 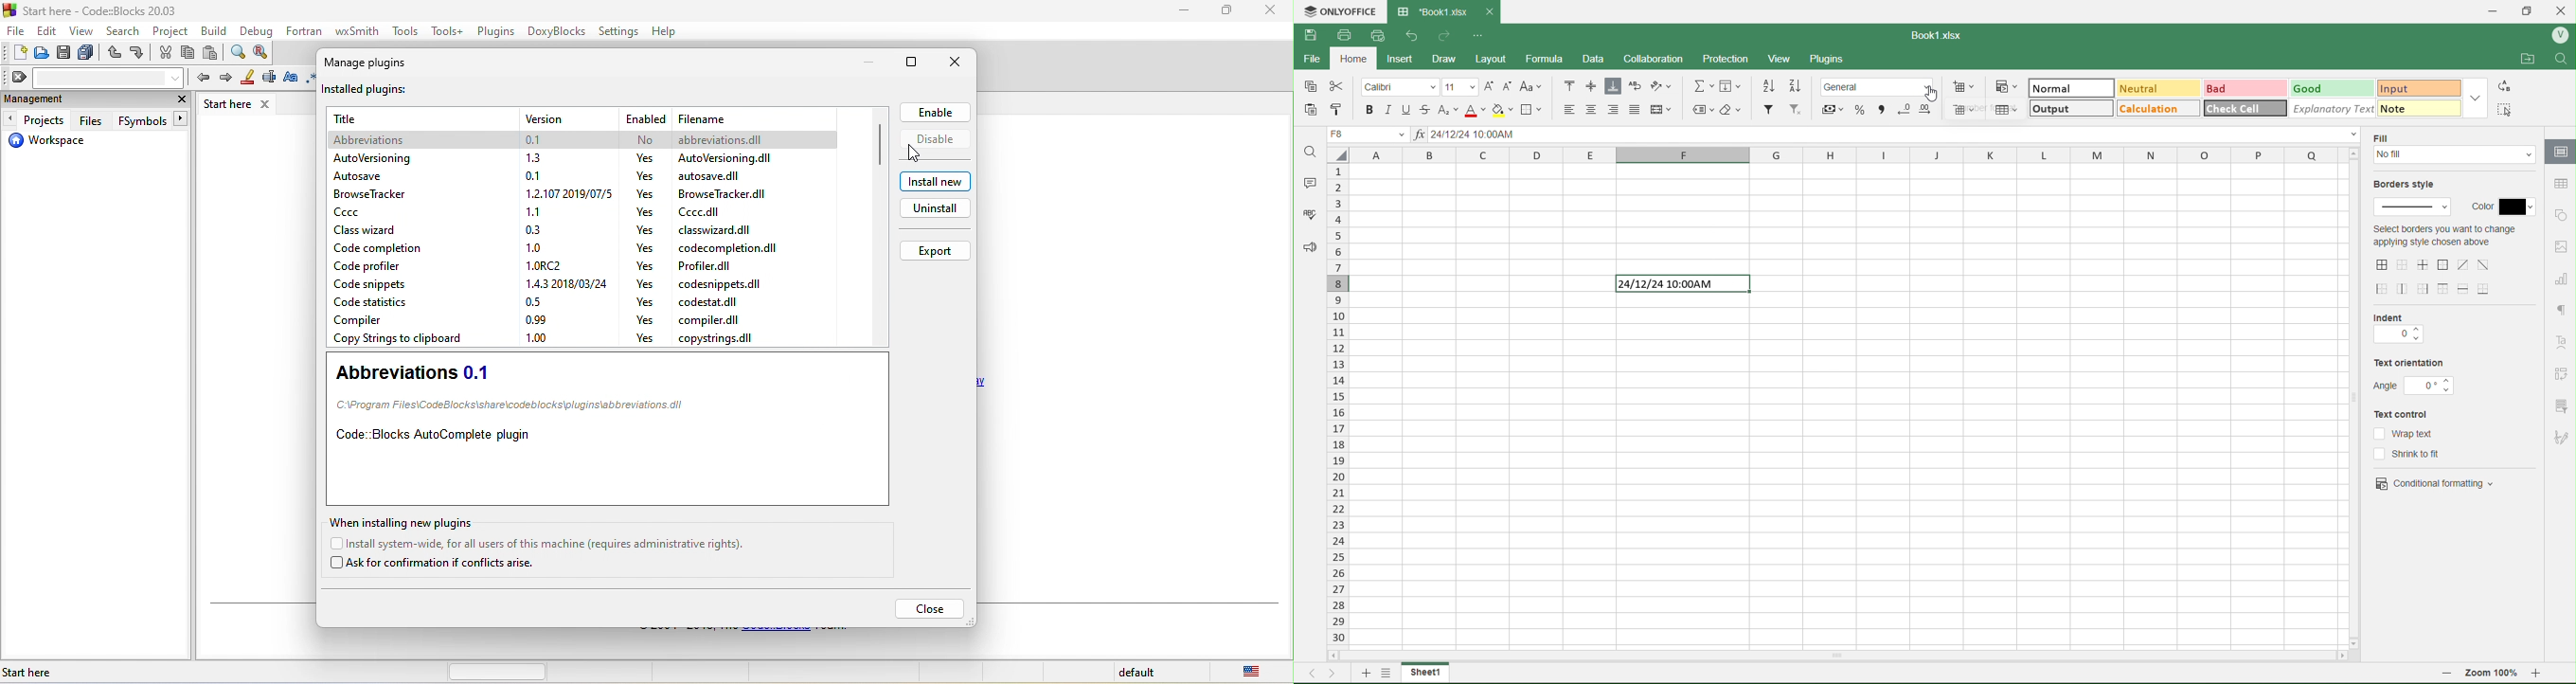 What do you see at coordinates (1340, 10) in the screenshot?
I see `ONLYOFFICE` at bounding box center [1340, 10].